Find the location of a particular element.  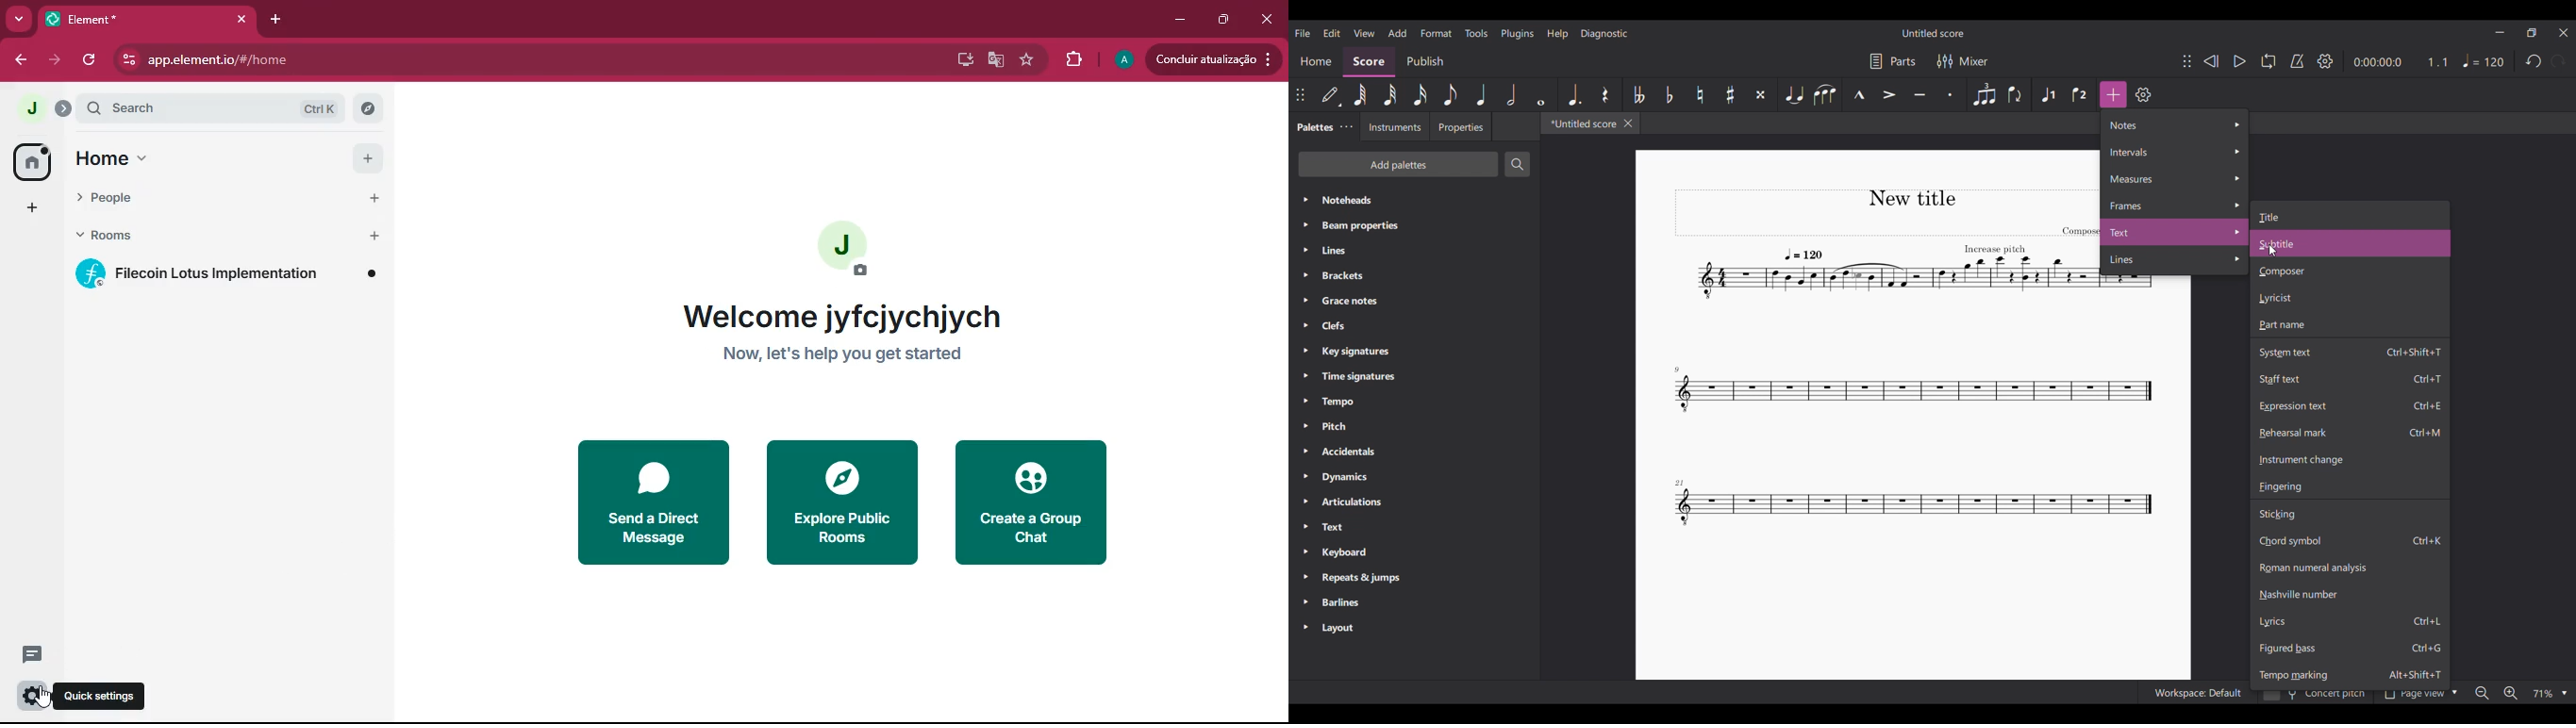

Staff text is located at coordinates (2350, 379).